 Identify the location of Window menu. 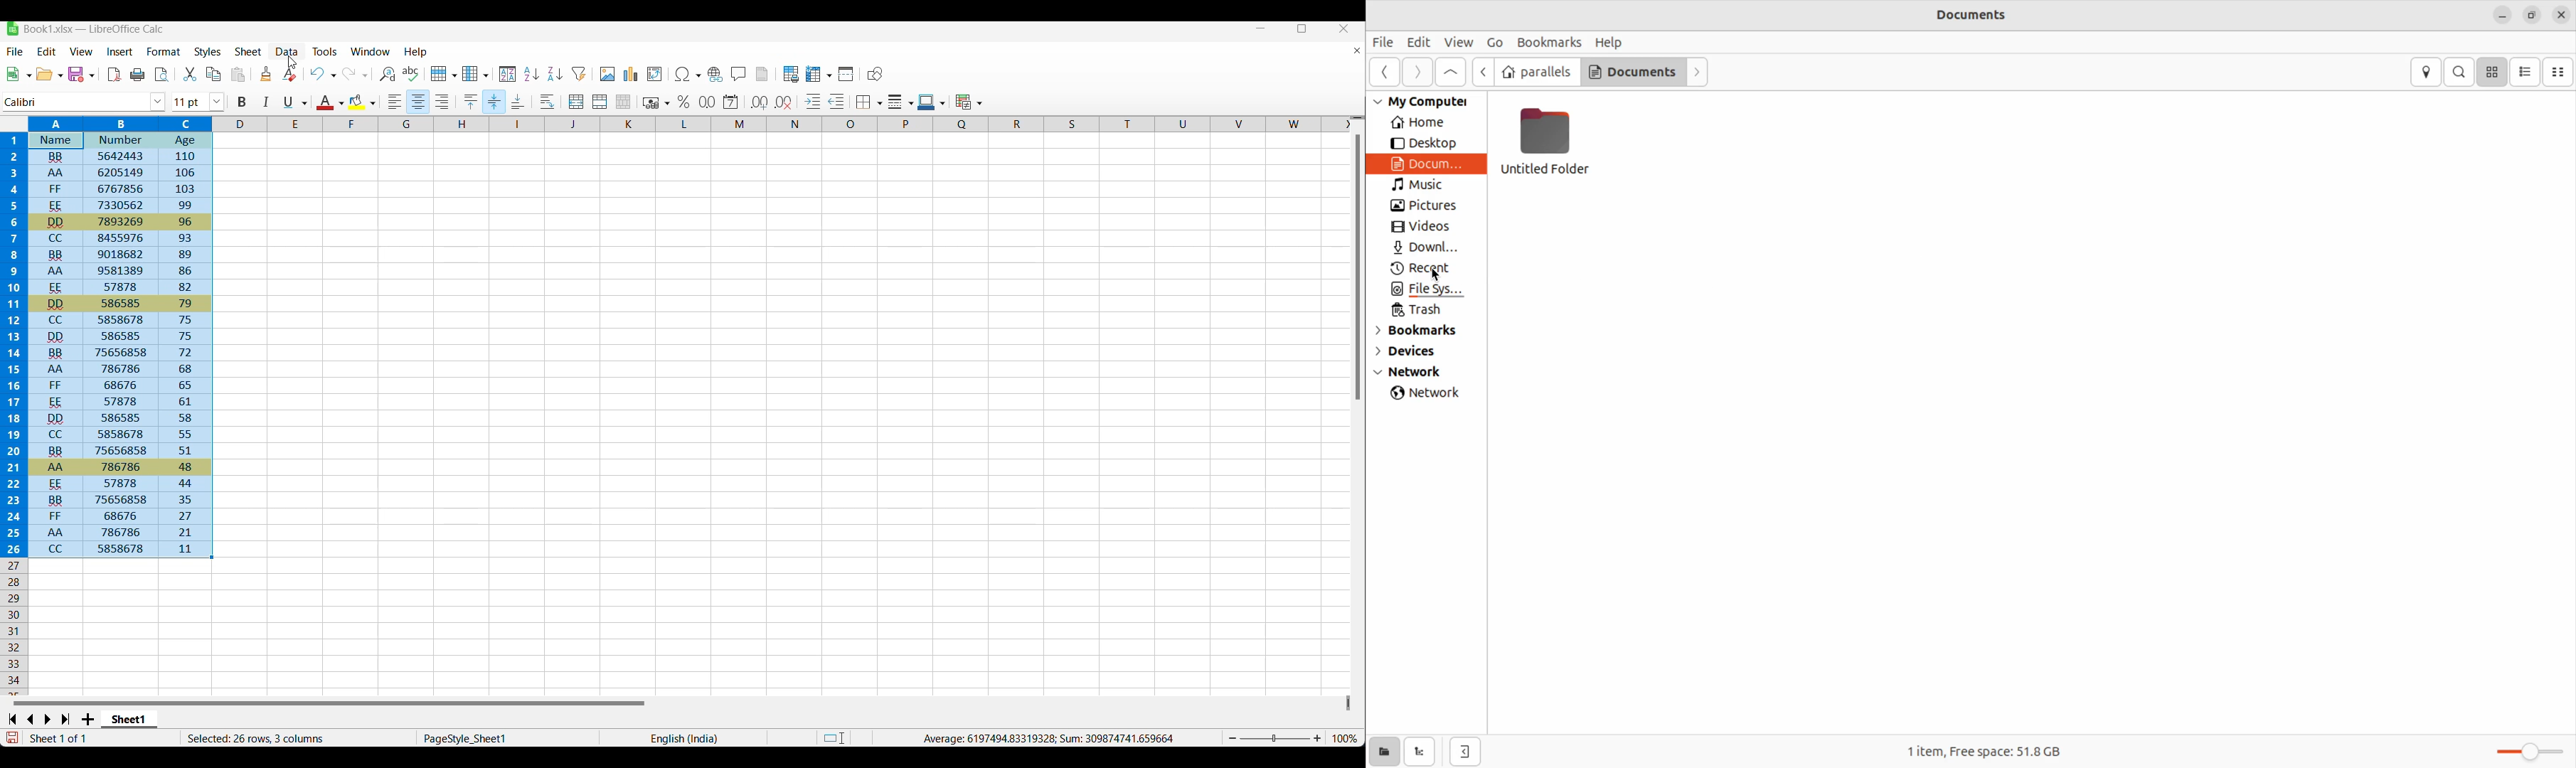
(371, 52).